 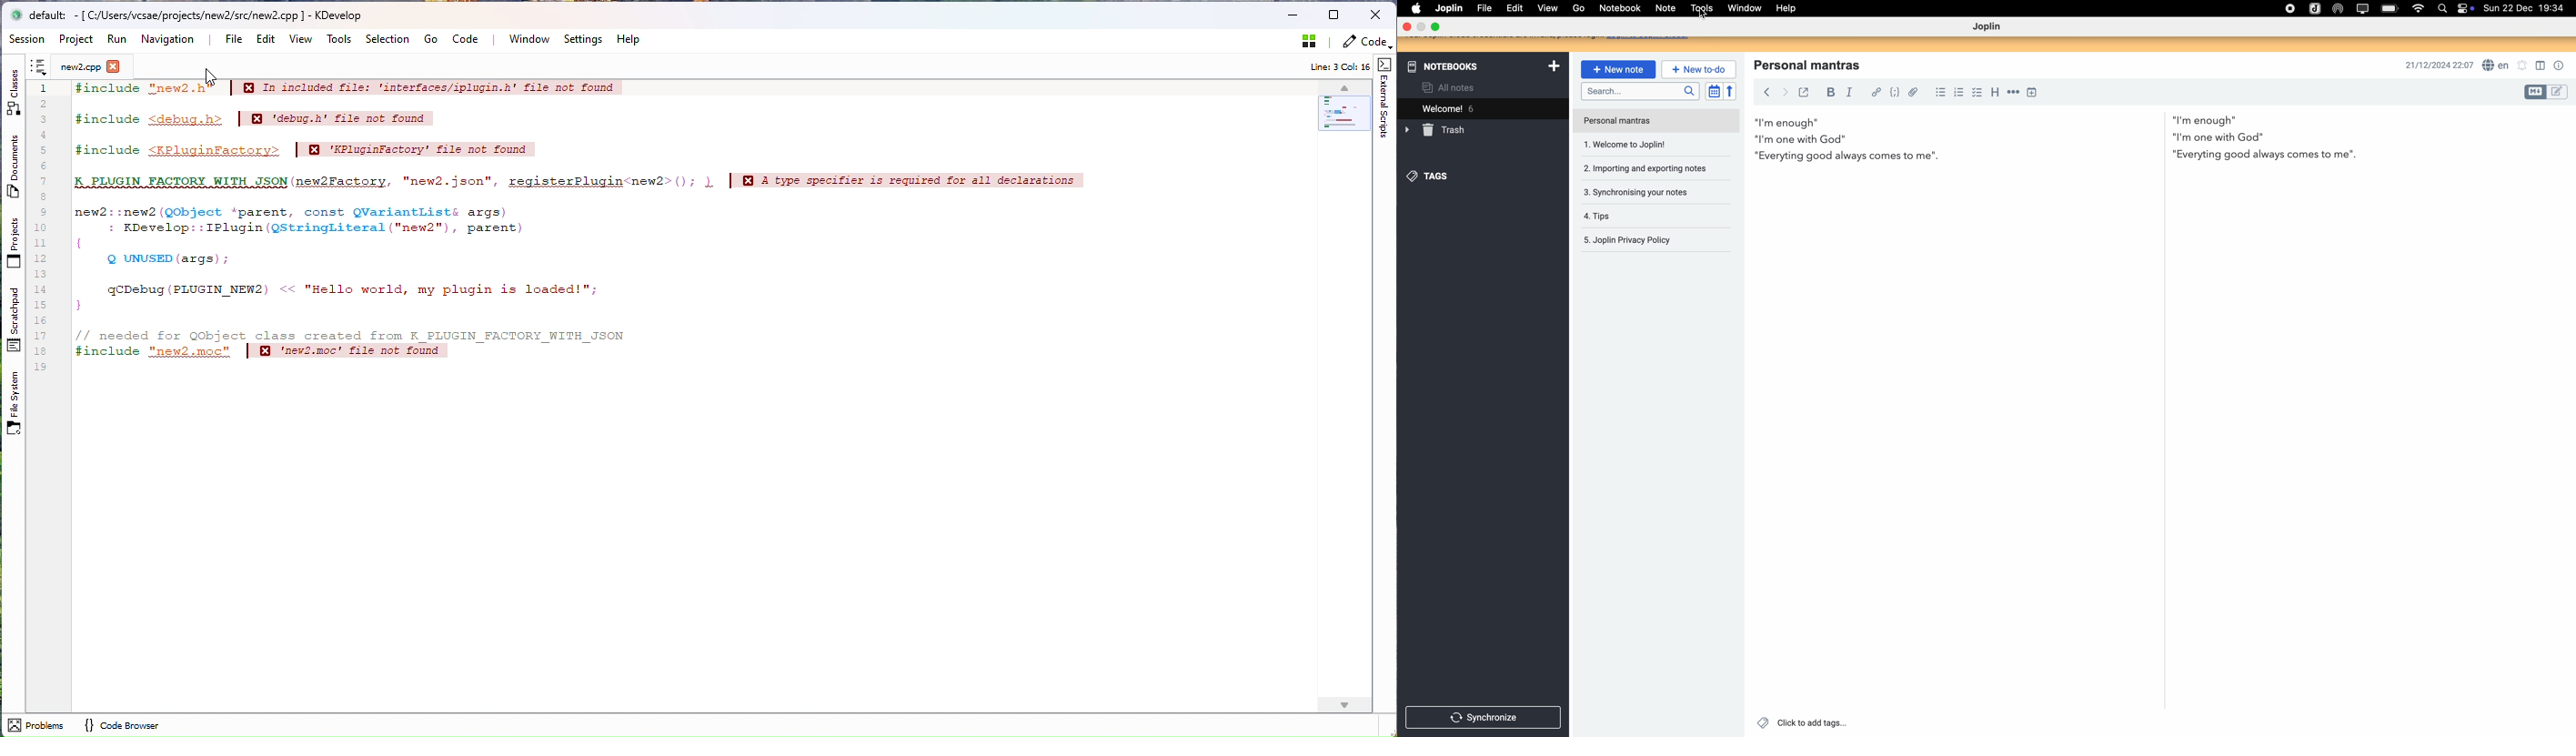 What do you see at coordinates (1848, 93) in the screenshot?
I see `italic` at bounding box center [1848, 93].